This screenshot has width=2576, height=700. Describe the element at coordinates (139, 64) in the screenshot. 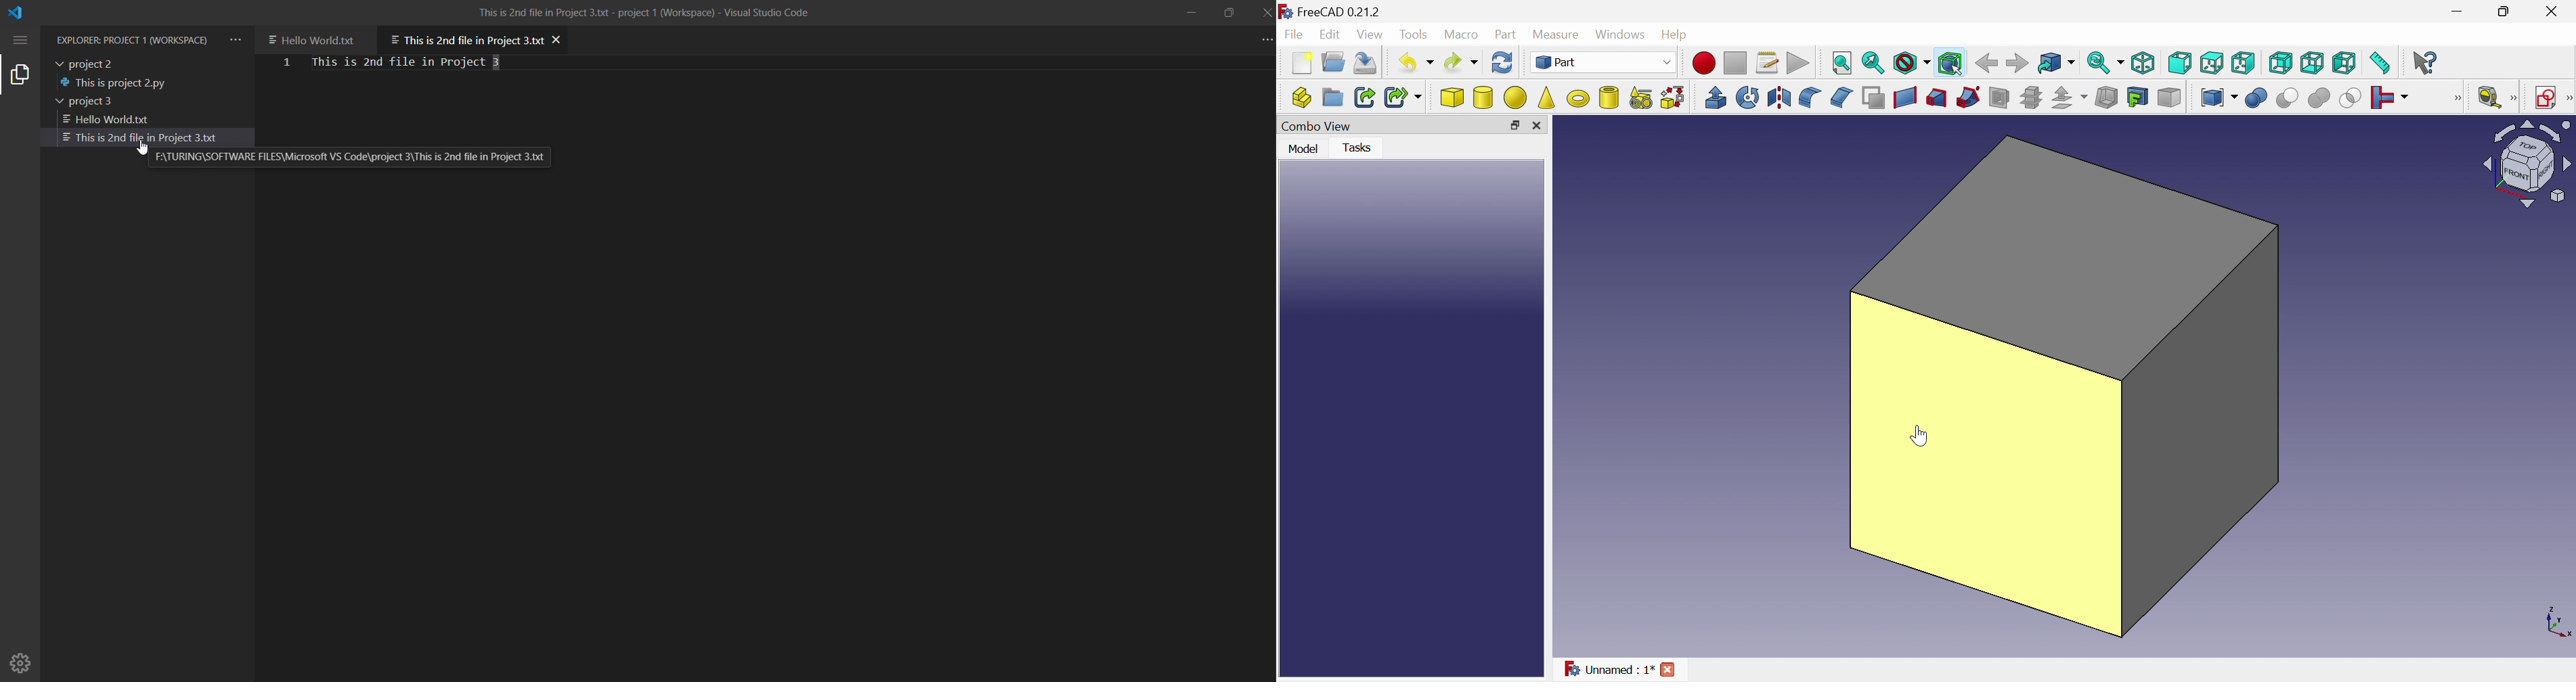

I see `project 2` at that location.